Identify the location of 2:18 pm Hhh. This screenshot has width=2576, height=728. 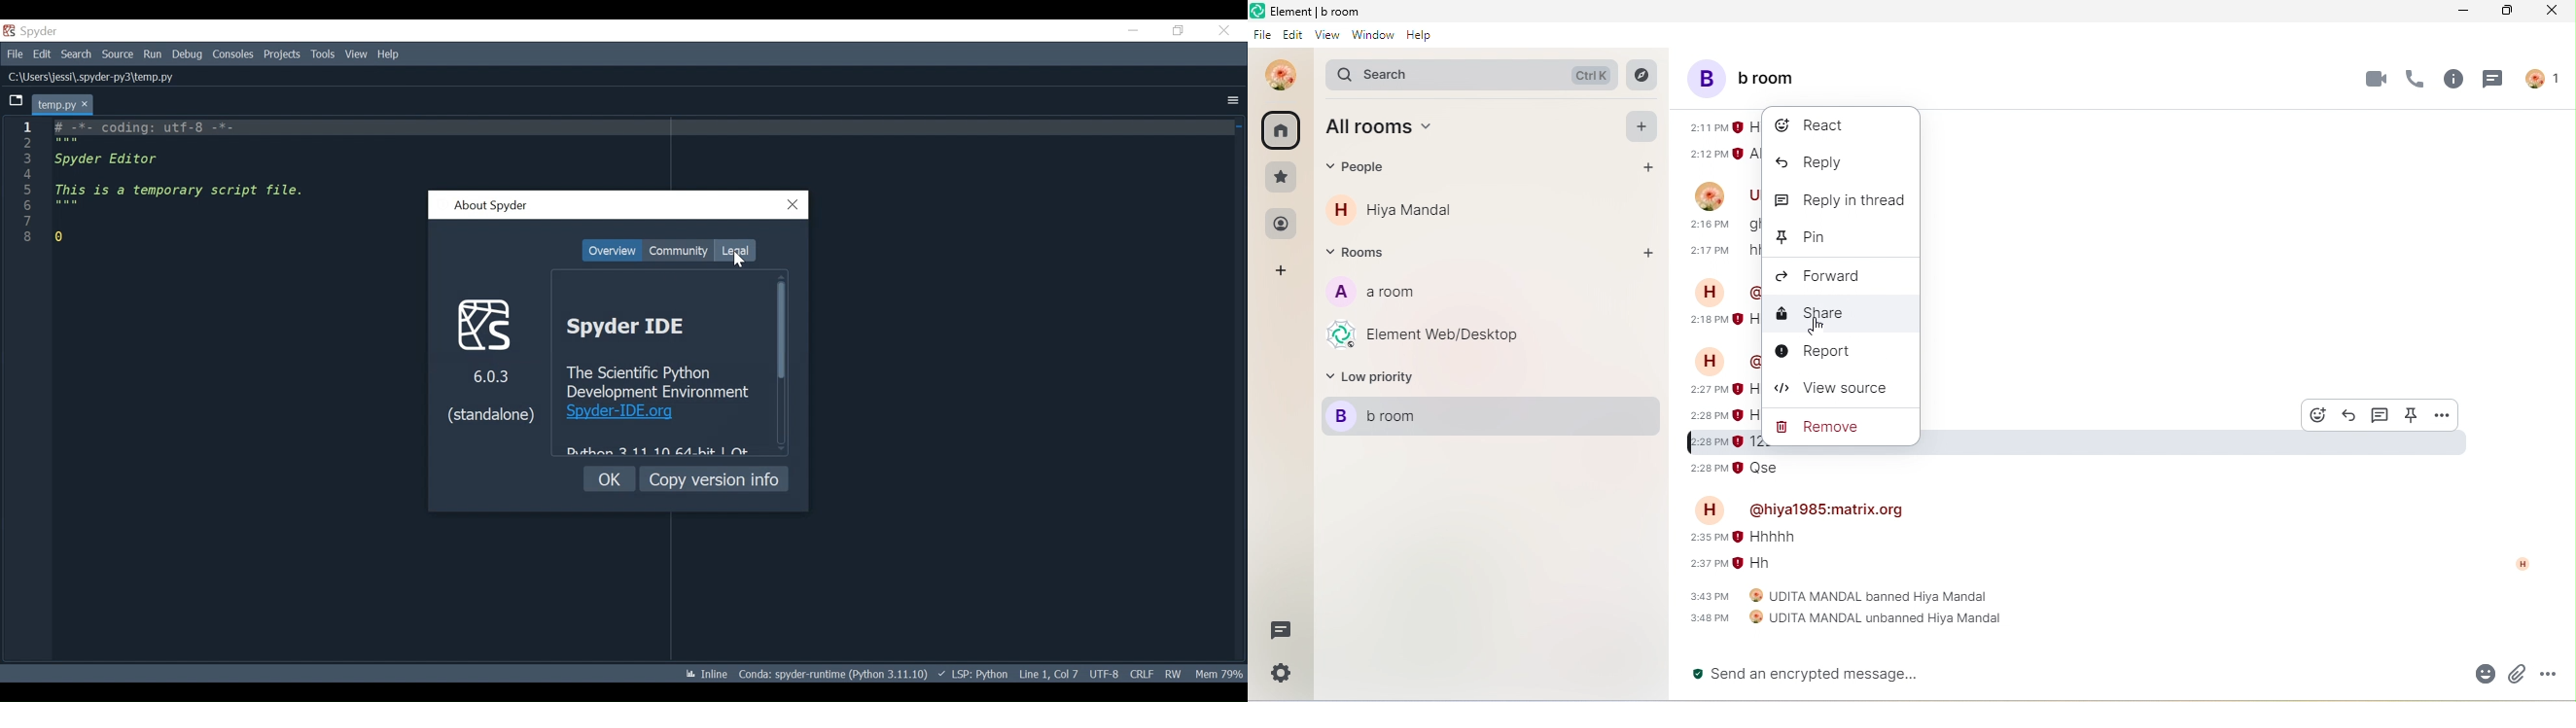
(1724, 320).